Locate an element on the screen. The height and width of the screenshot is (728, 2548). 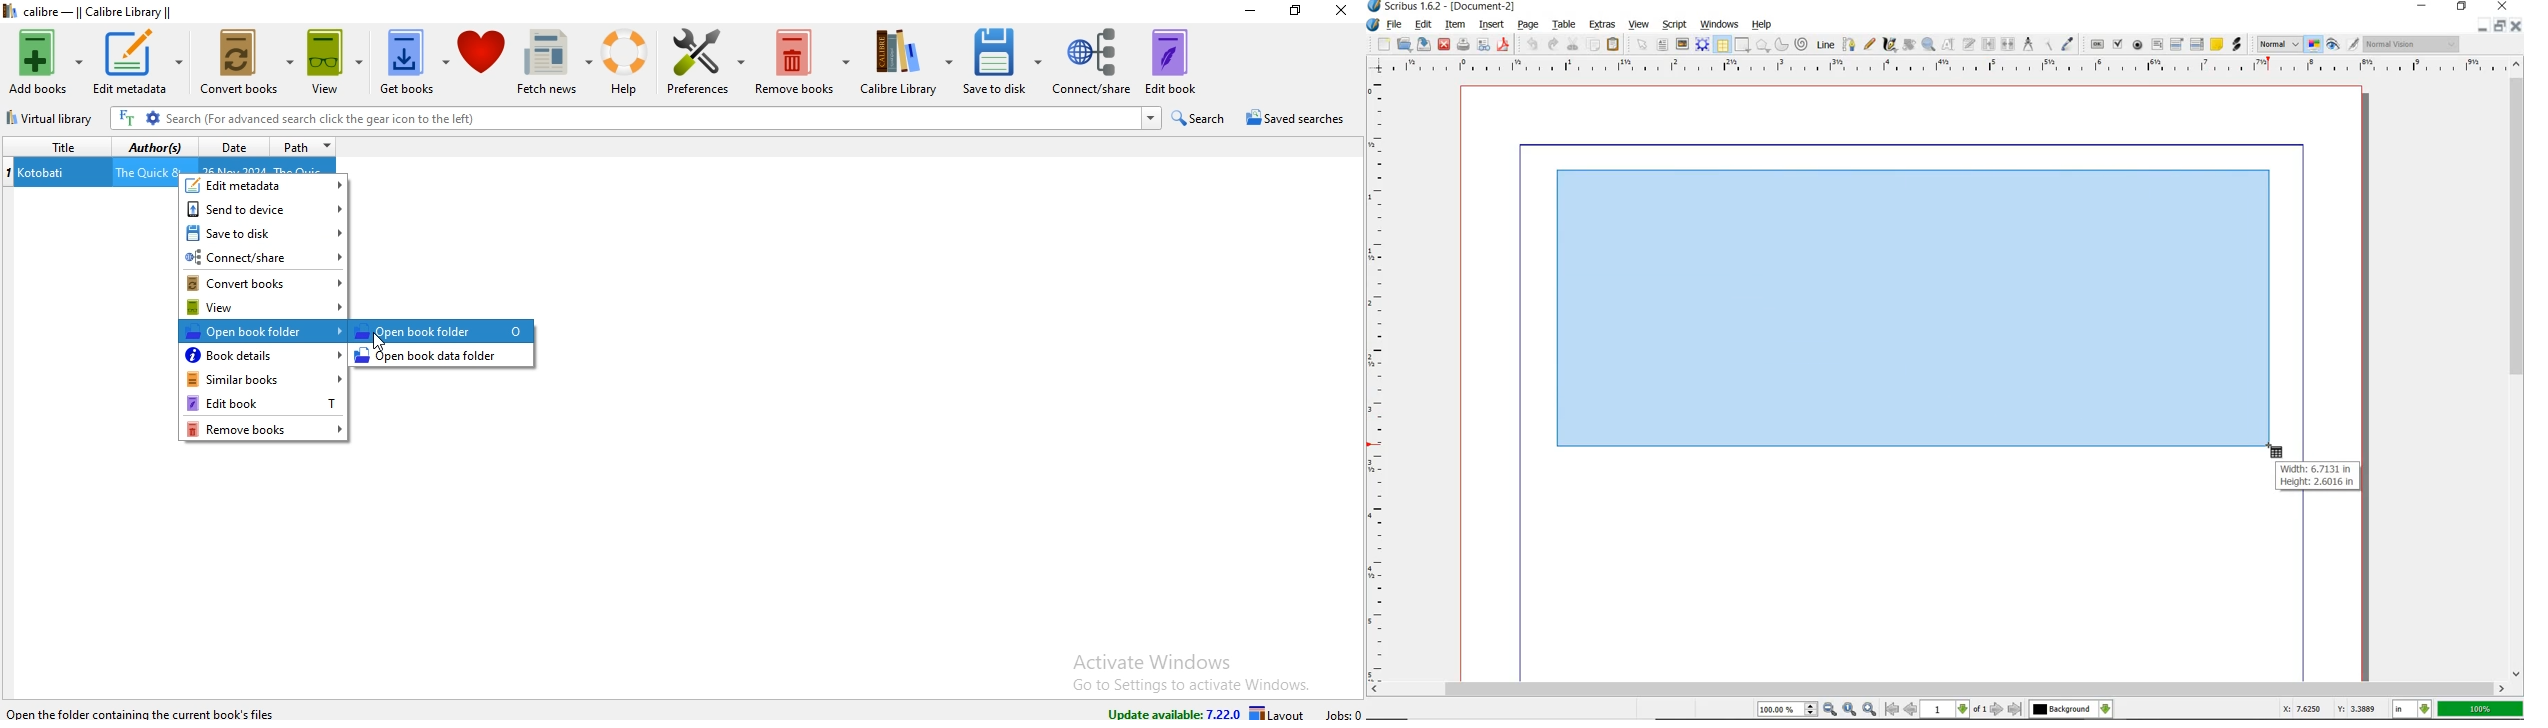
minimize is located at coordinates (2483, 26).